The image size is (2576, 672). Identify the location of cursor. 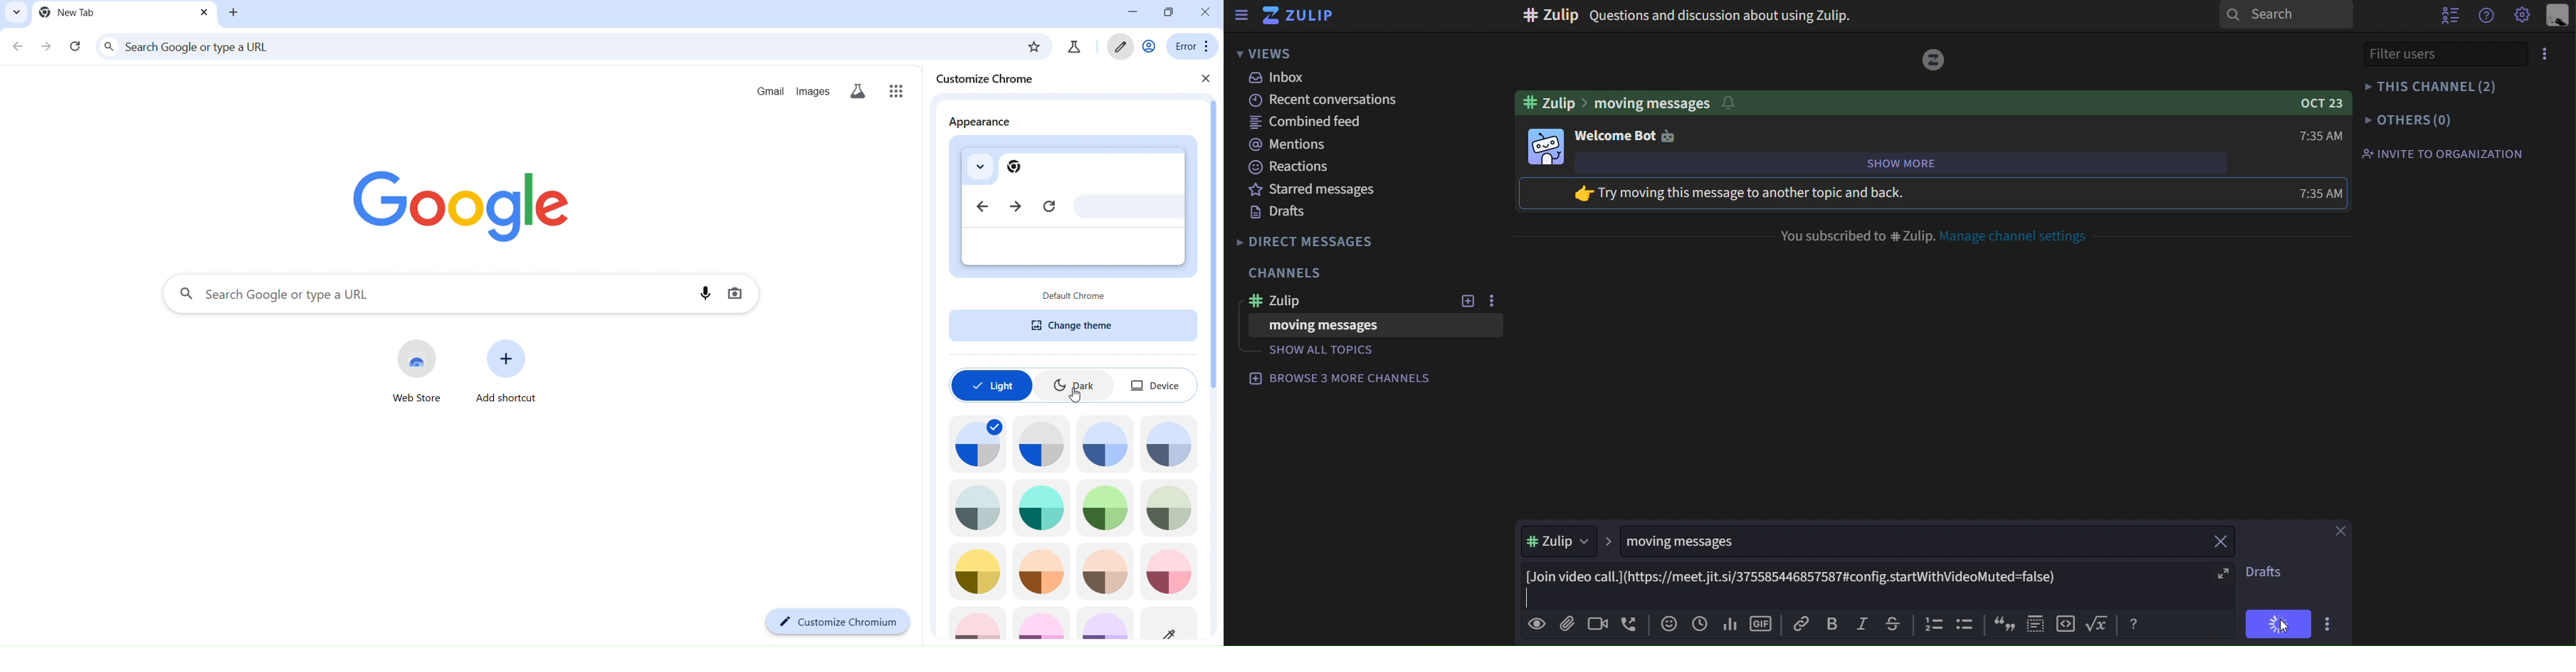
(2280, 625).